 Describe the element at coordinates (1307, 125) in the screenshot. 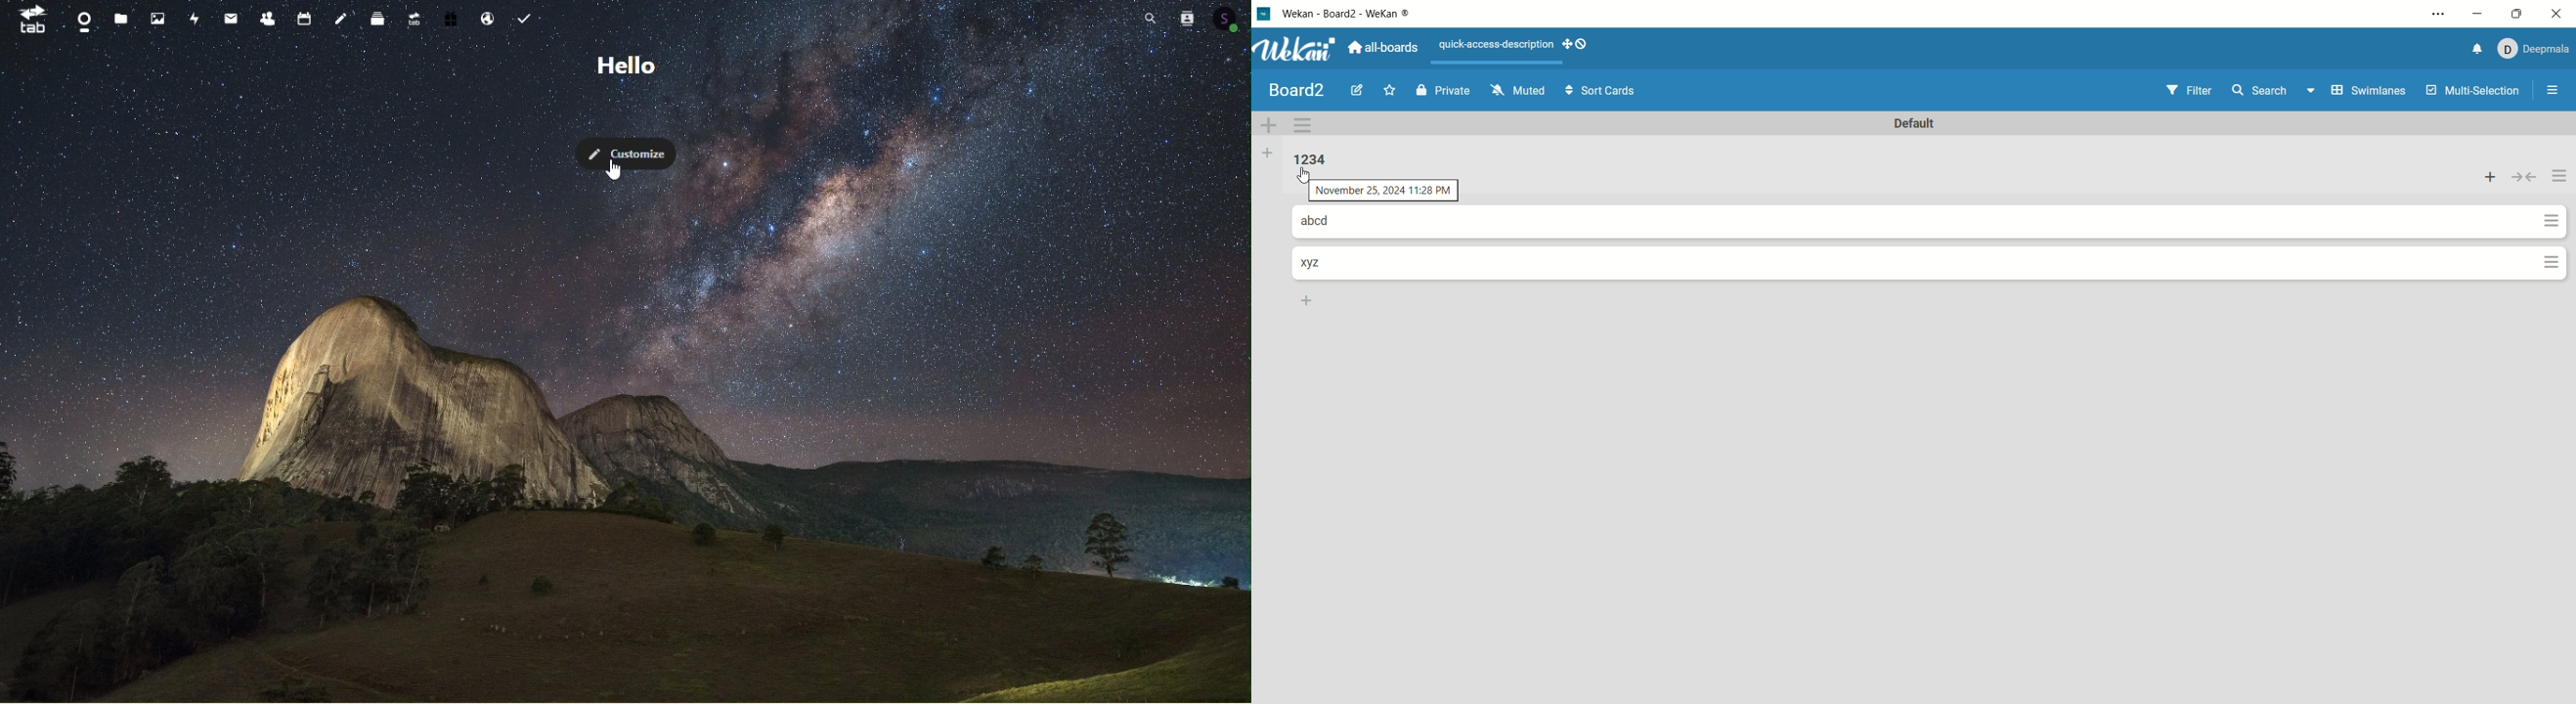

I see `swimlane action` at that location.